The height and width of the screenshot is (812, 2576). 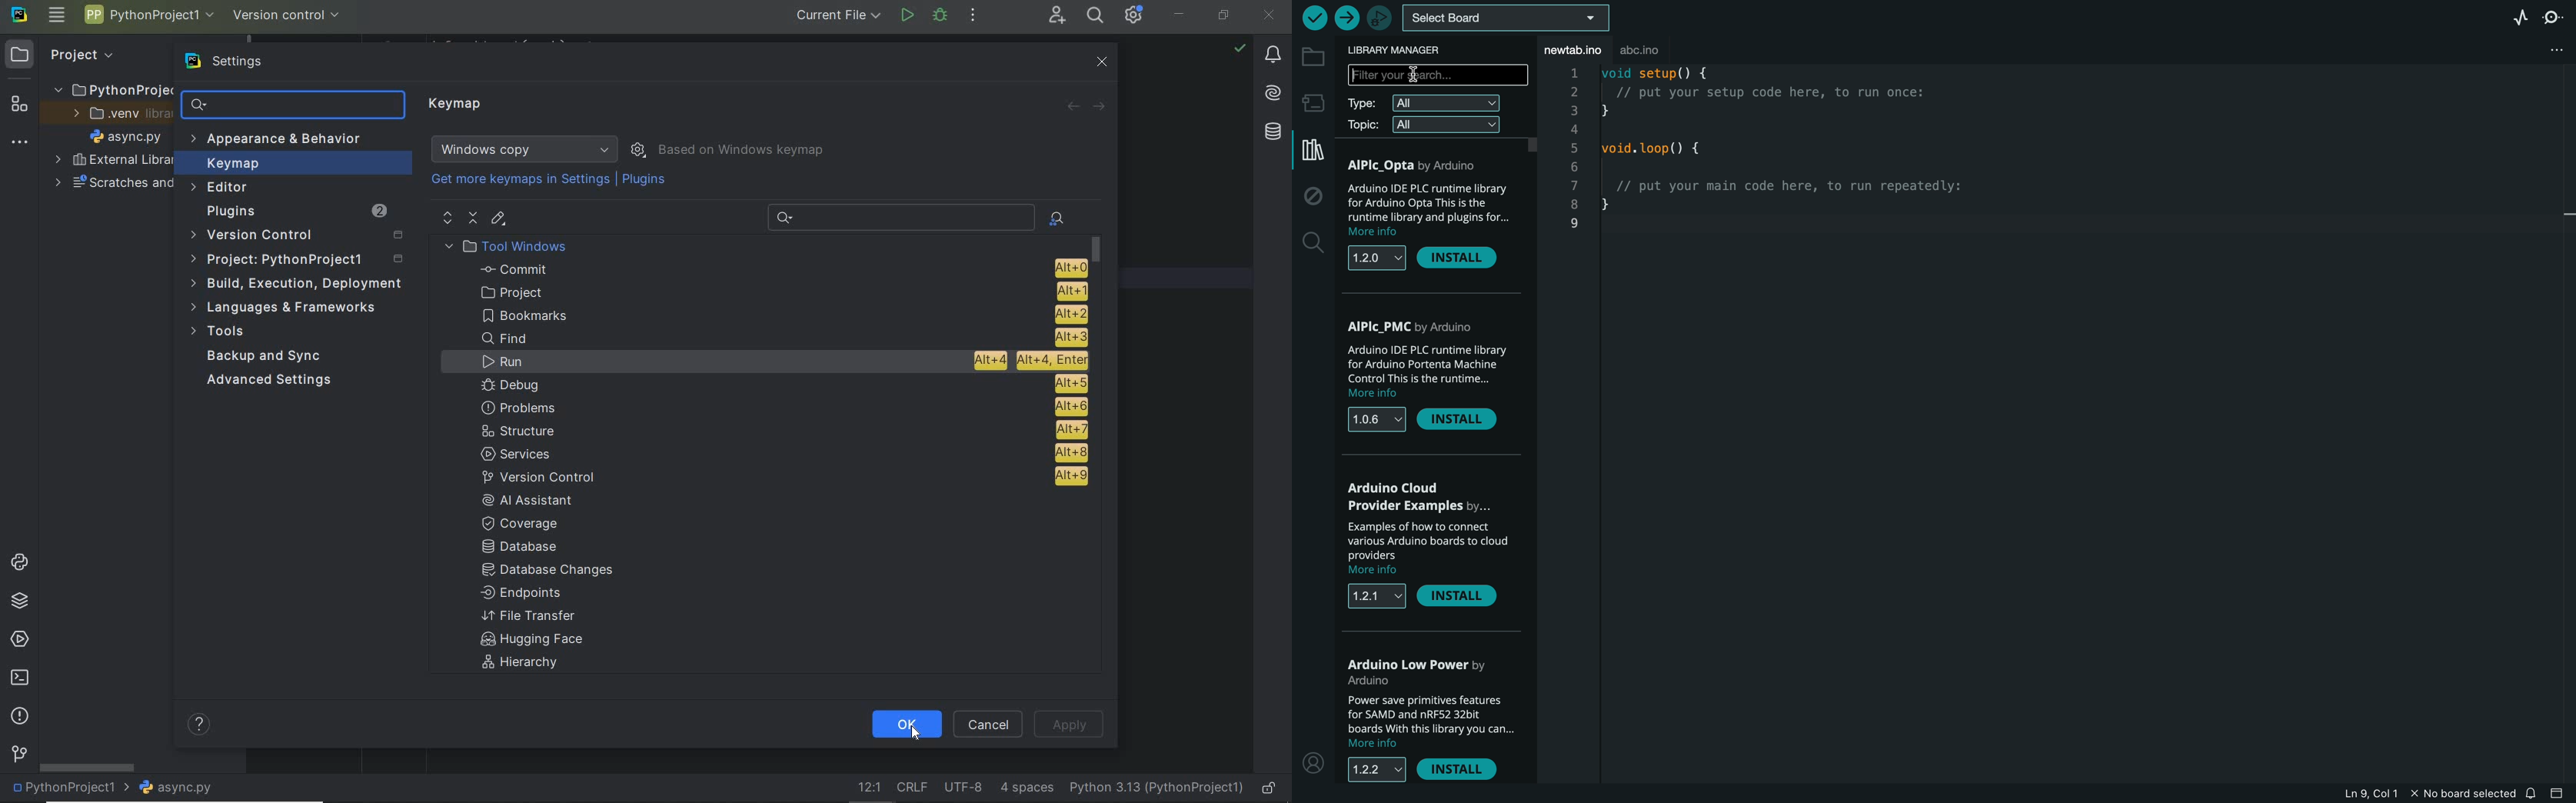 What do you see at coordinates (913, 731) in the screenshot?
I see `Cursor Position` at bounding box center [913, 731].